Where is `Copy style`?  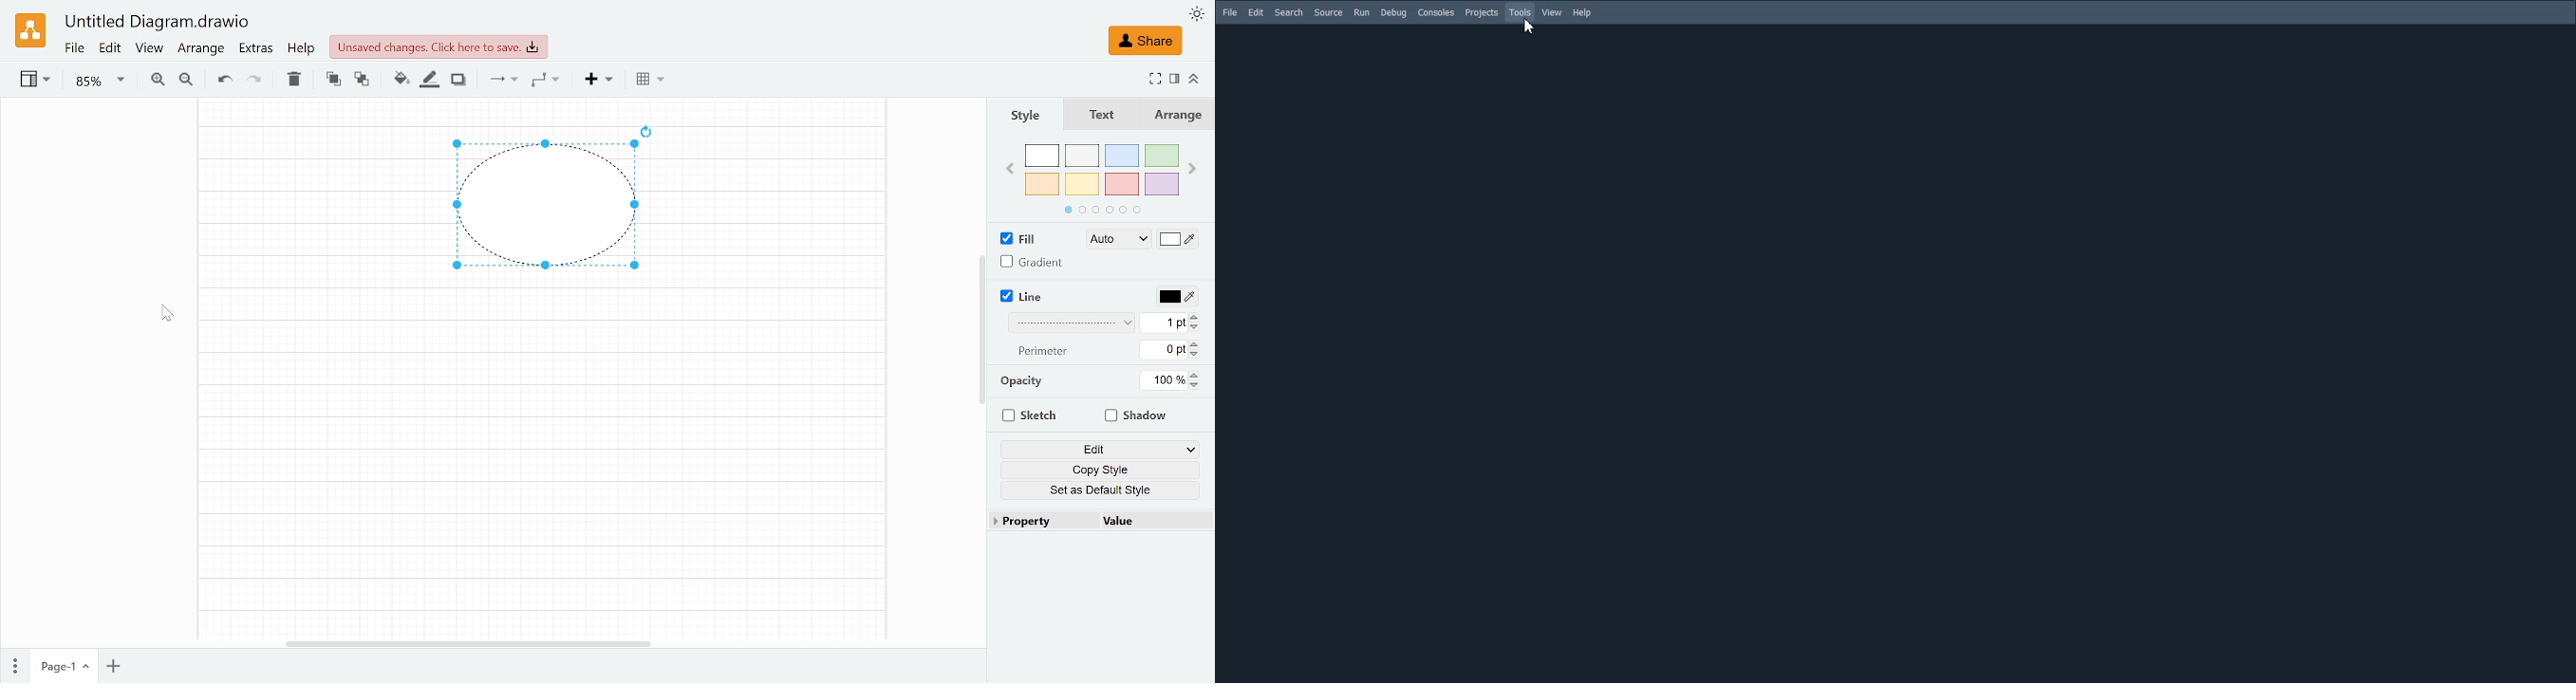
Copy style is located at coordinates (1102, 470).